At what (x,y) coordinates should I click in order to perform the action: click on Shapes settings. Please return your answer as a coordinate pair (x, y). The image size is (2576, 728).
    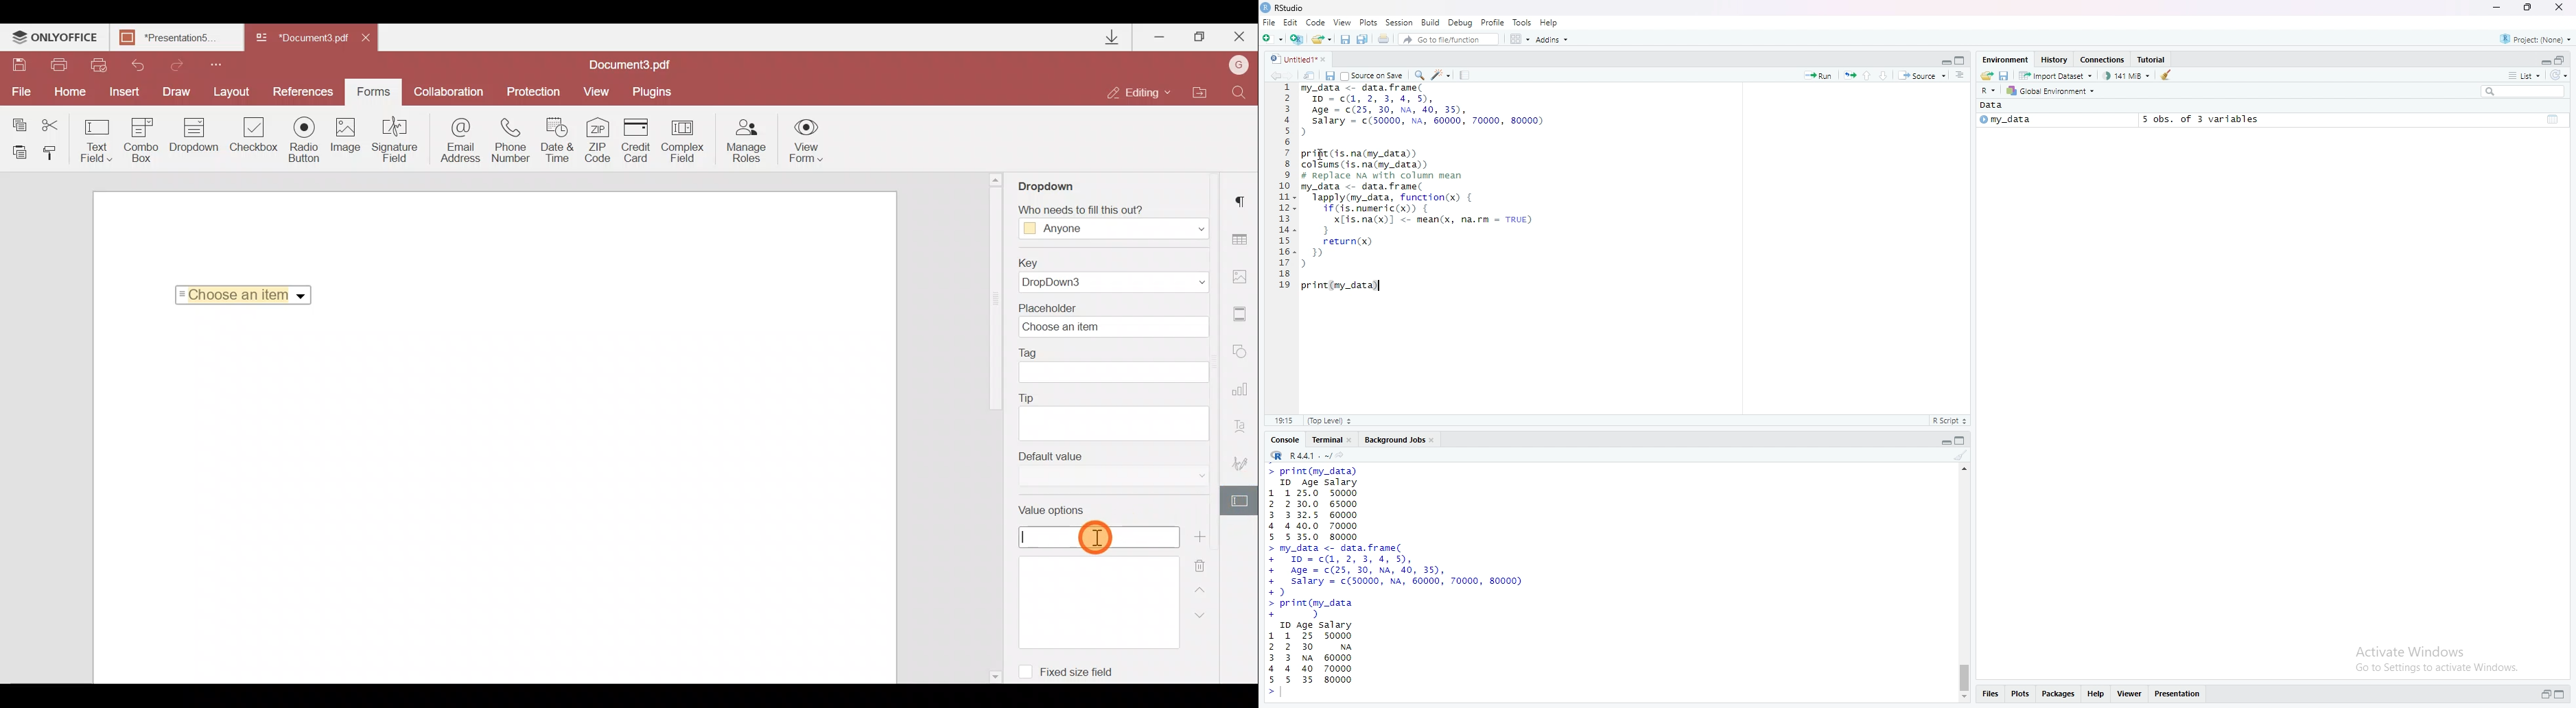
    Looking at the image, I should click on (1244, 353).